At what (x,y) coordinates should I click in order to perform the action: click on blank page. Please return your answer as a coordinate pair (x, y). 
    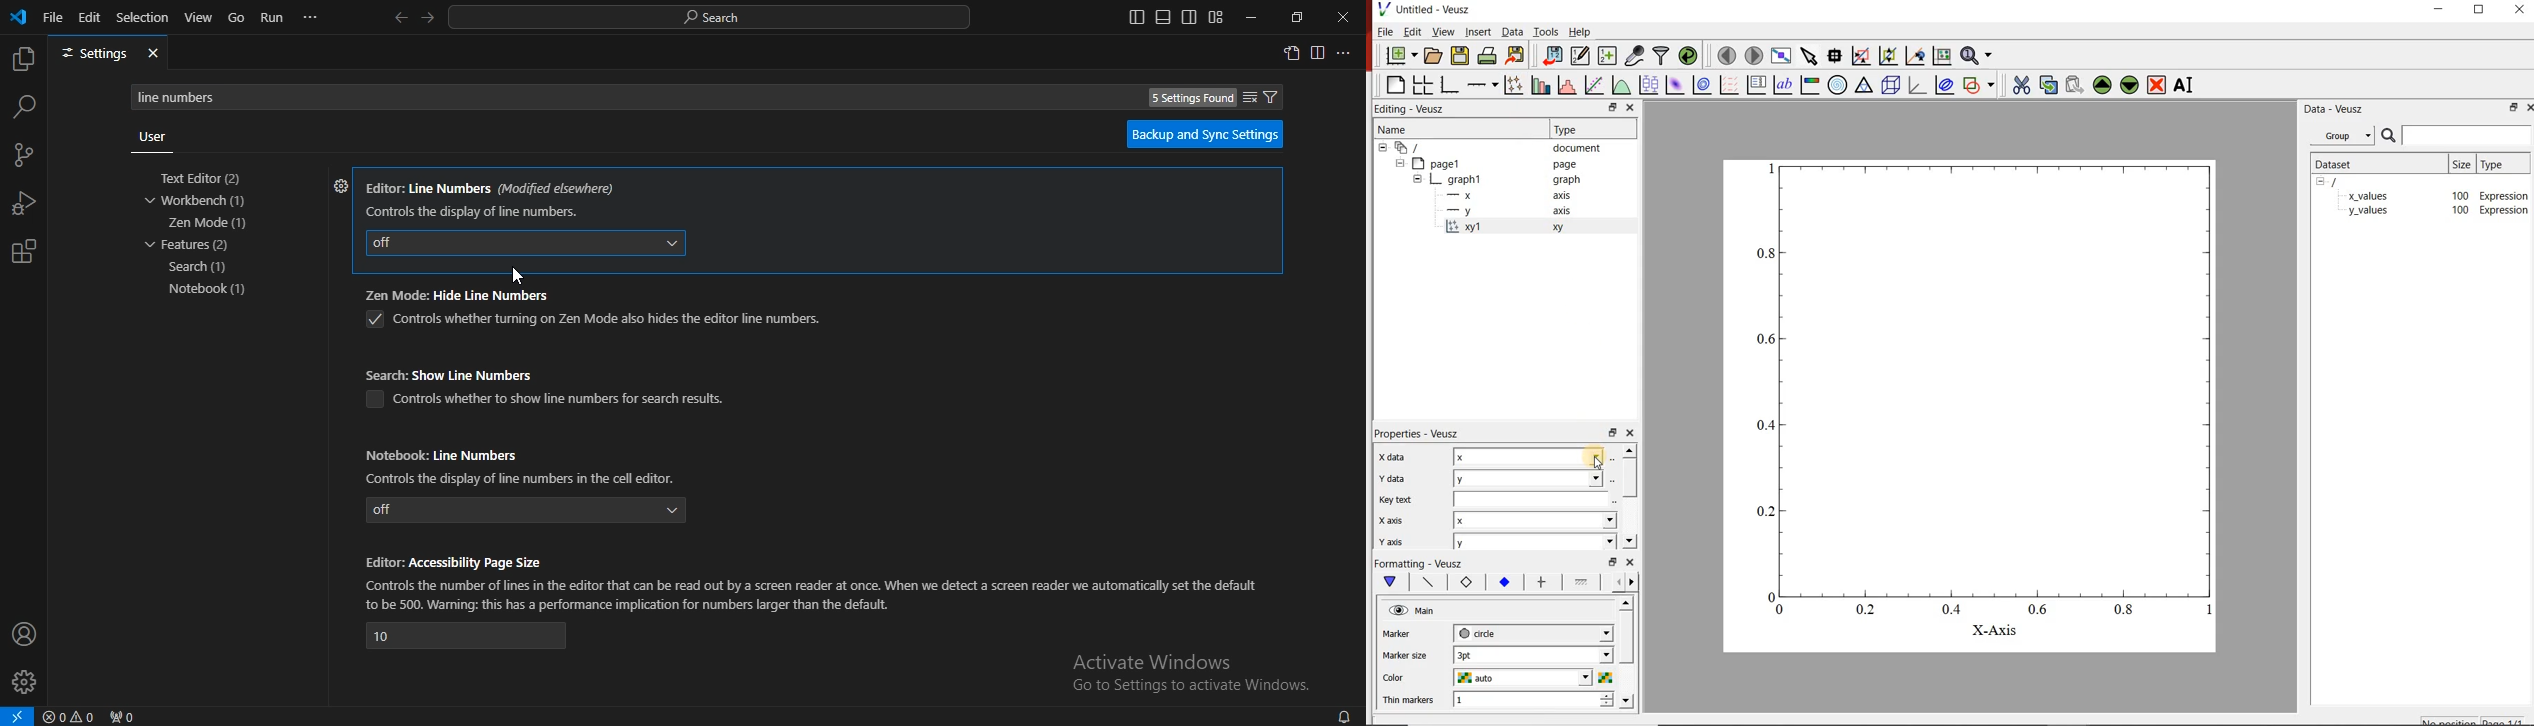
    Looking at the image, I should click on (1395, 85).